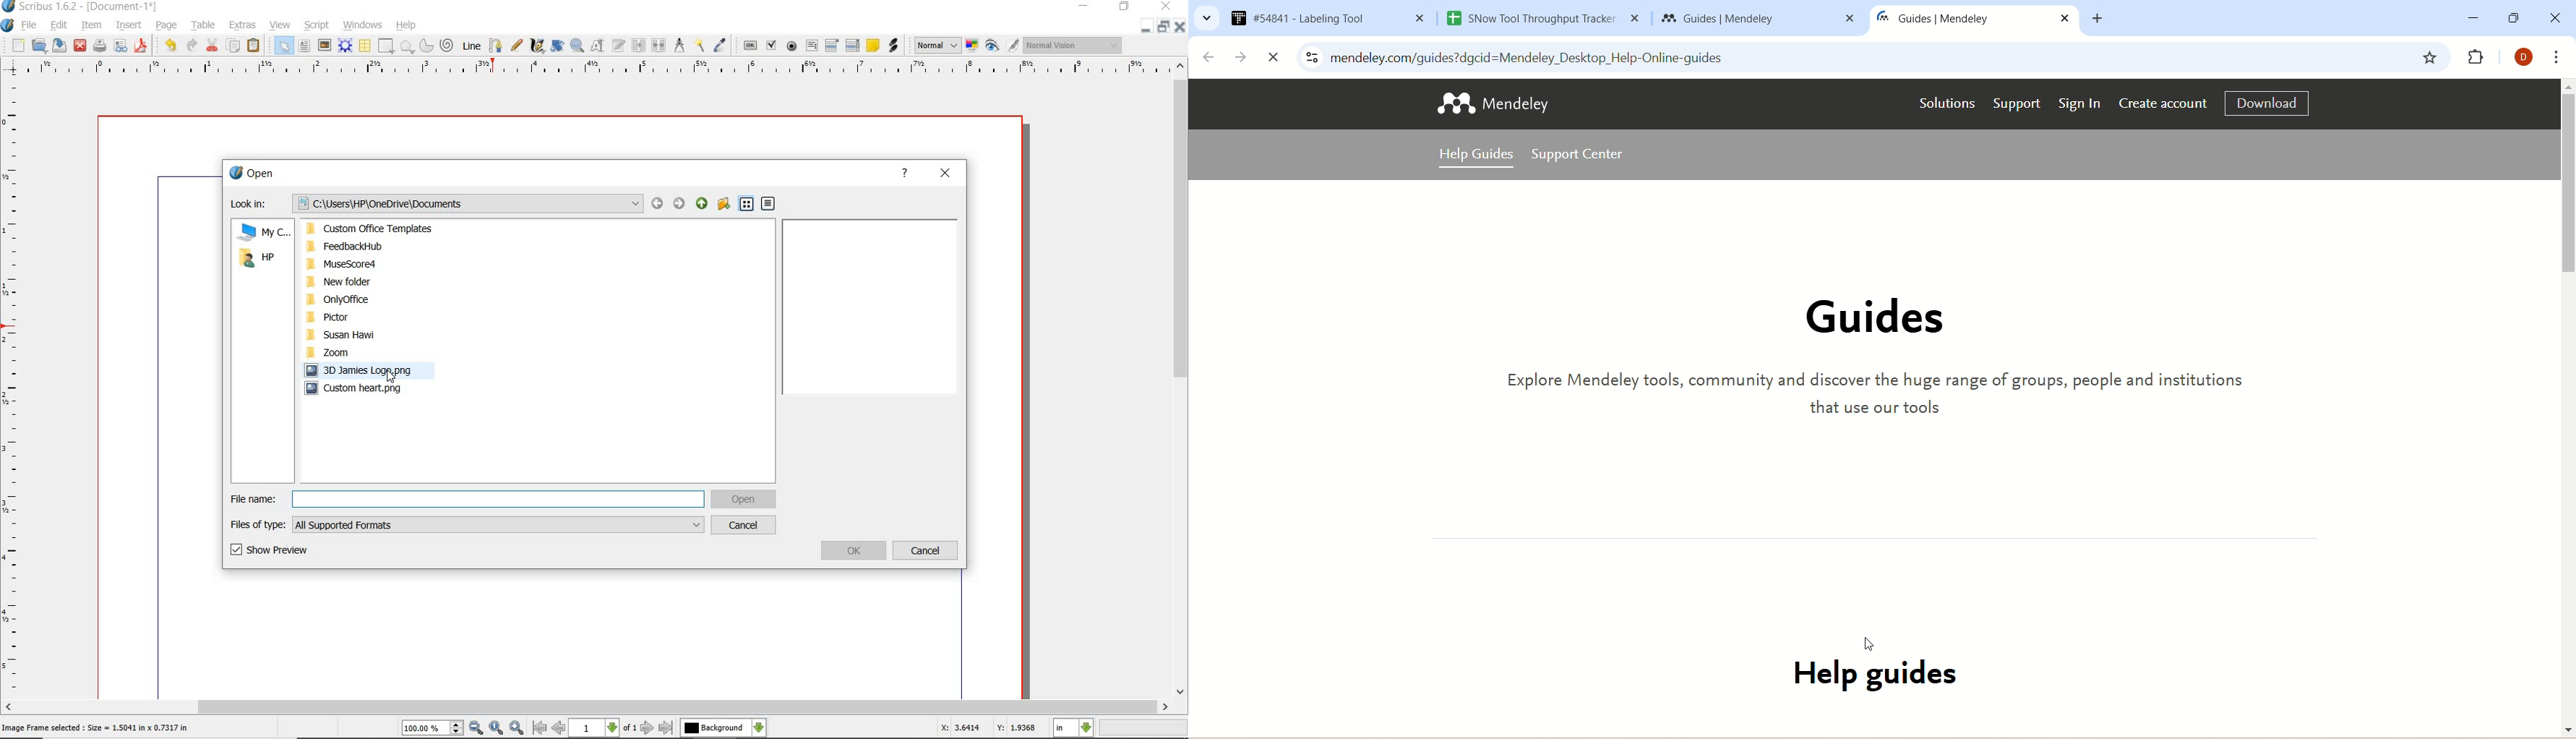 The width and height of the screenshot is (2576, 756). Describe the element at coordinates (253, 173) in the screenshot. I see `open` at that location.